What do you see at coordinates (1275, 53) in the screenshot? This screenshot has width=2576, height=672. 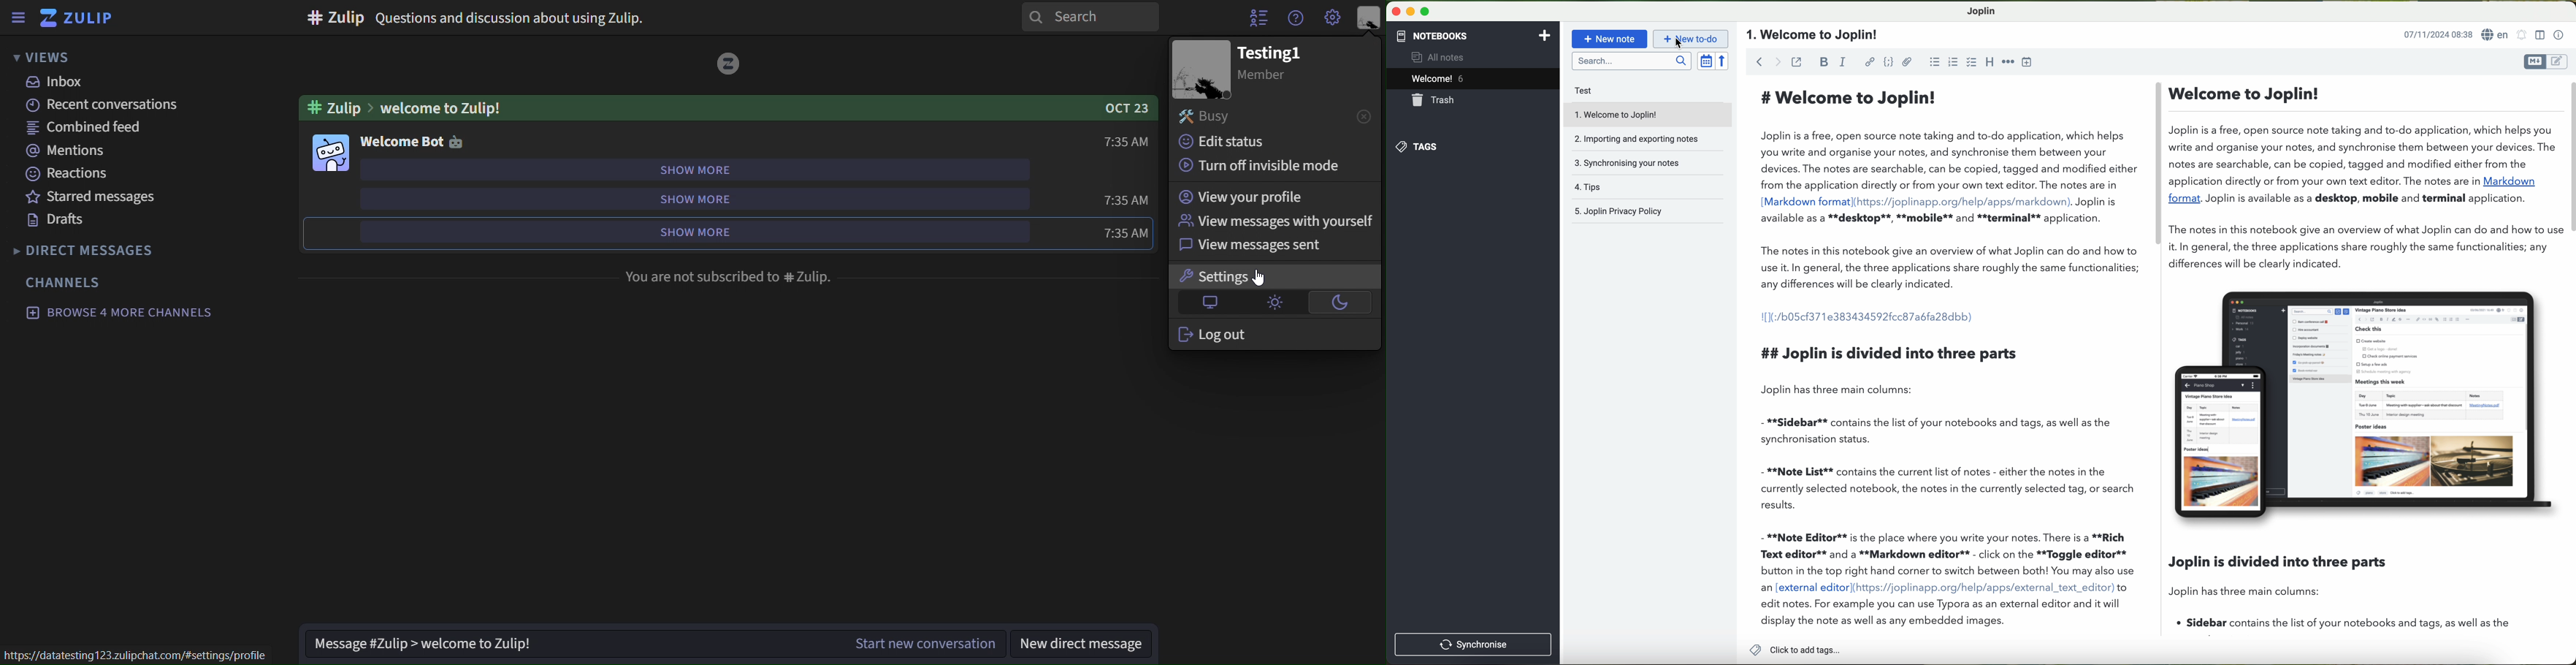 I see `Testing1` at bounding box center [1275, 53].